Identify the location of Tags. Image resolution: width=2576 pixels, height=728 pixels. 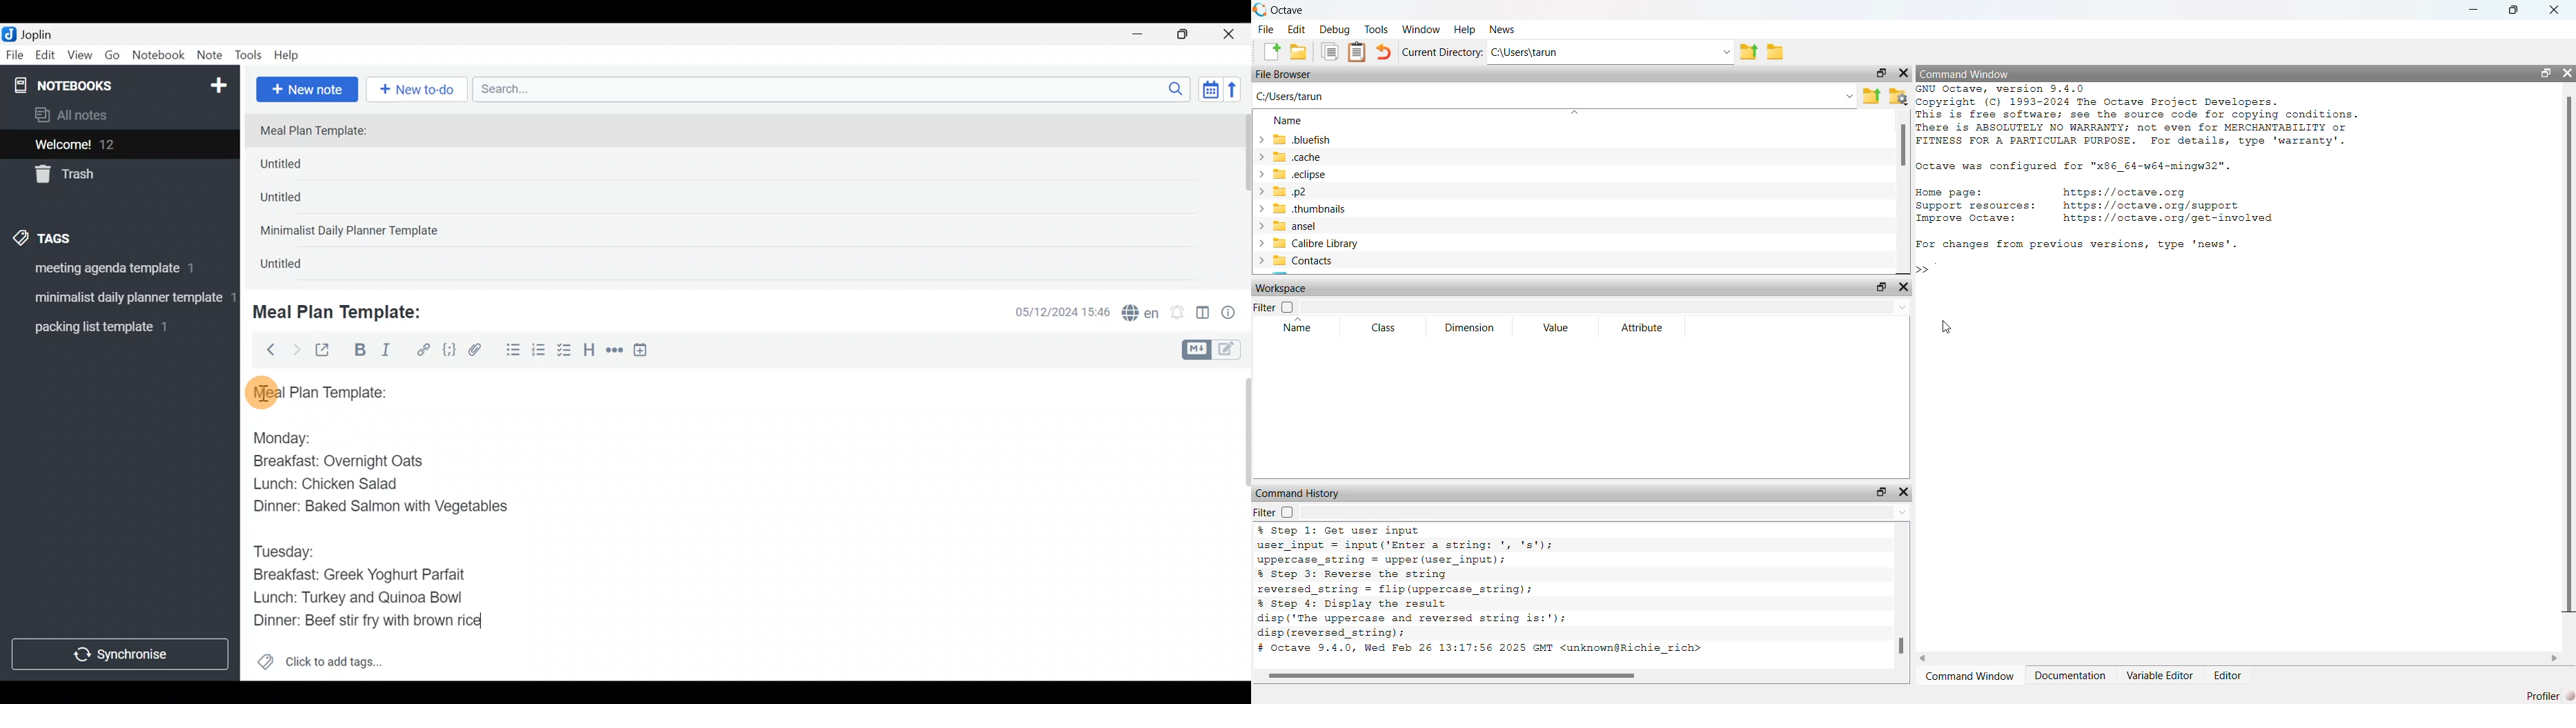
(73, 236).